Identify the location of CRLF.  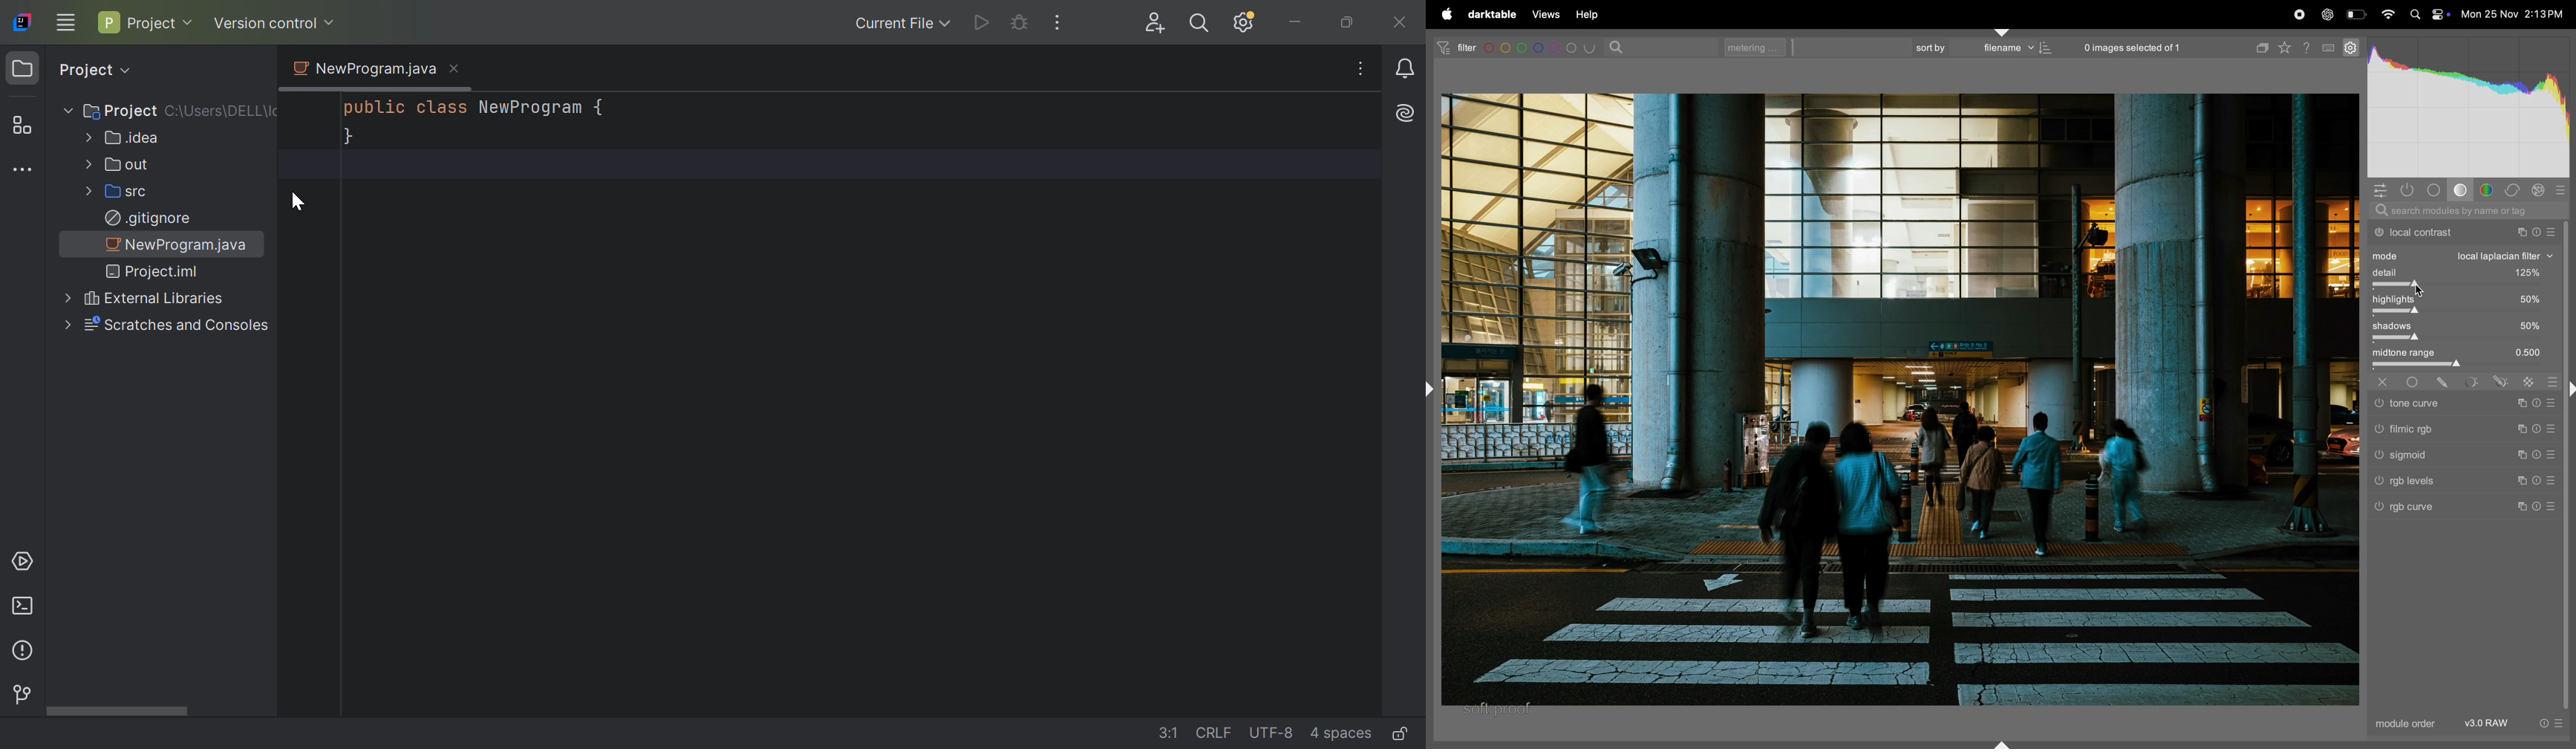
(1208, 731).